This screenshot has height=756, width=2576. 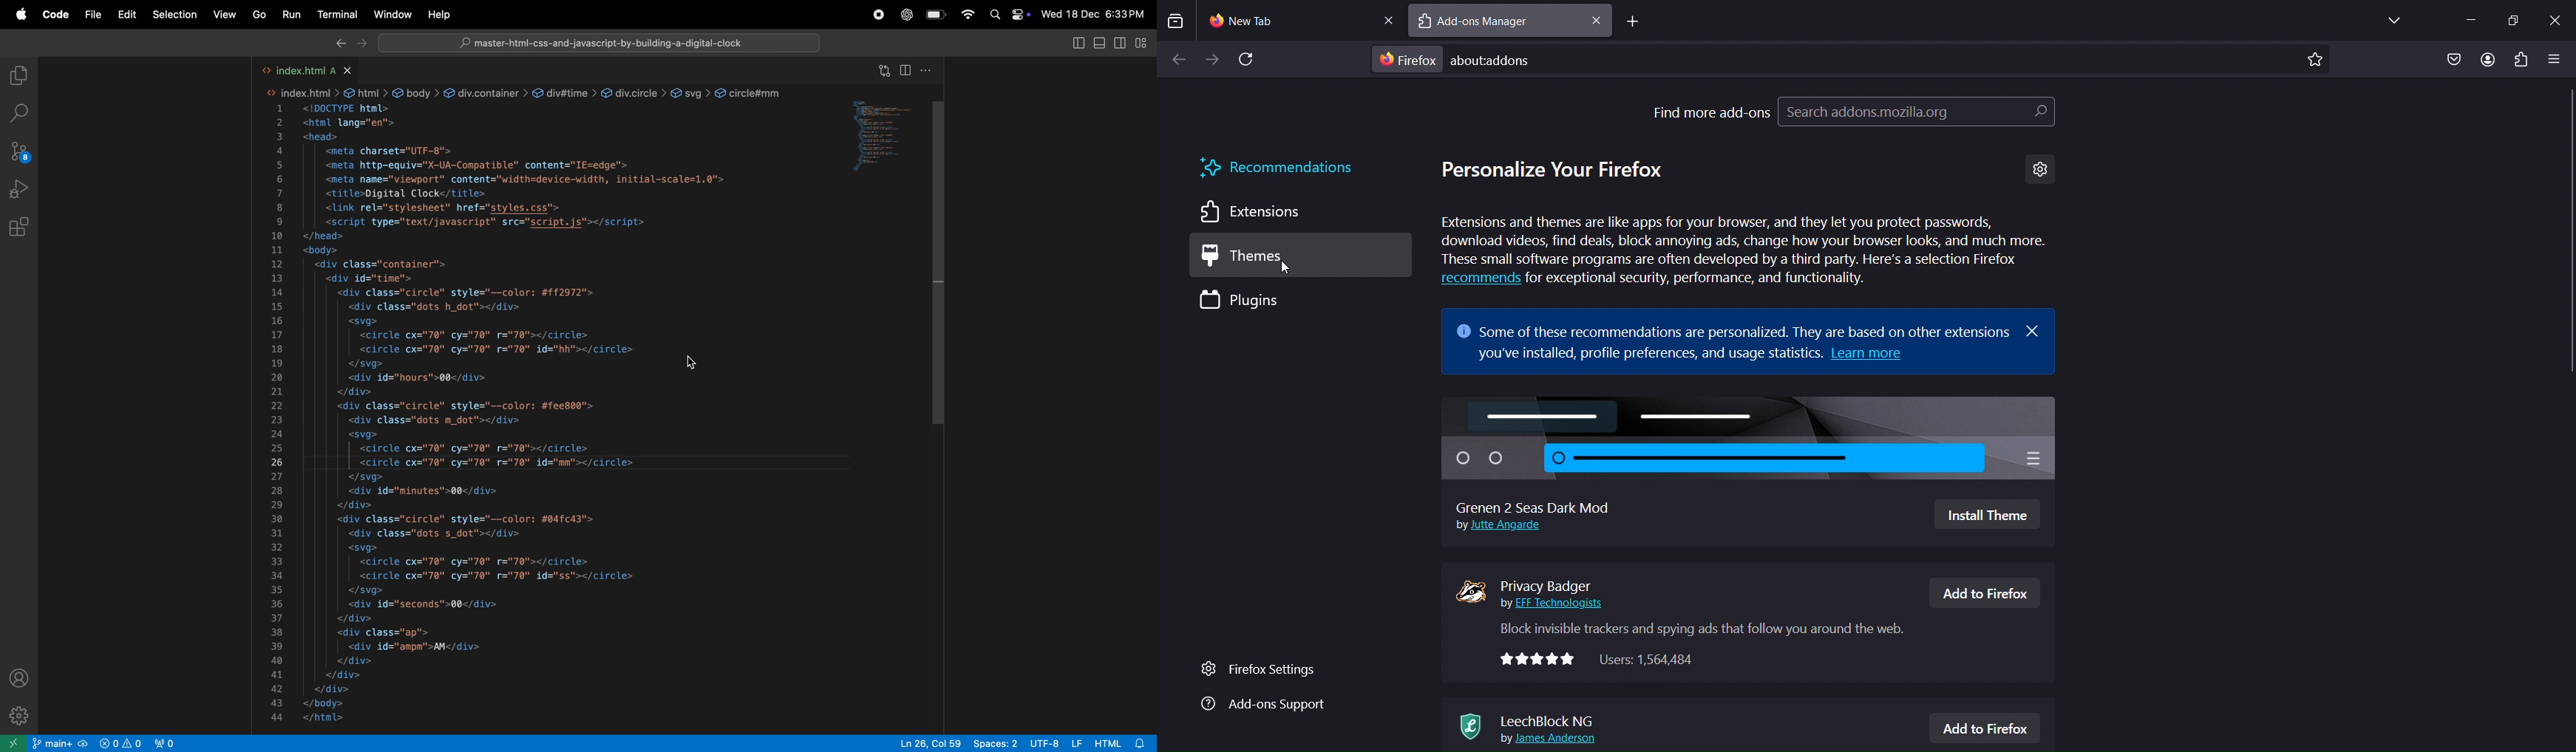 What do you see at coordinates (2039, 169) in the screenshot?
I see `settings` at bounding box center [2039, 169].